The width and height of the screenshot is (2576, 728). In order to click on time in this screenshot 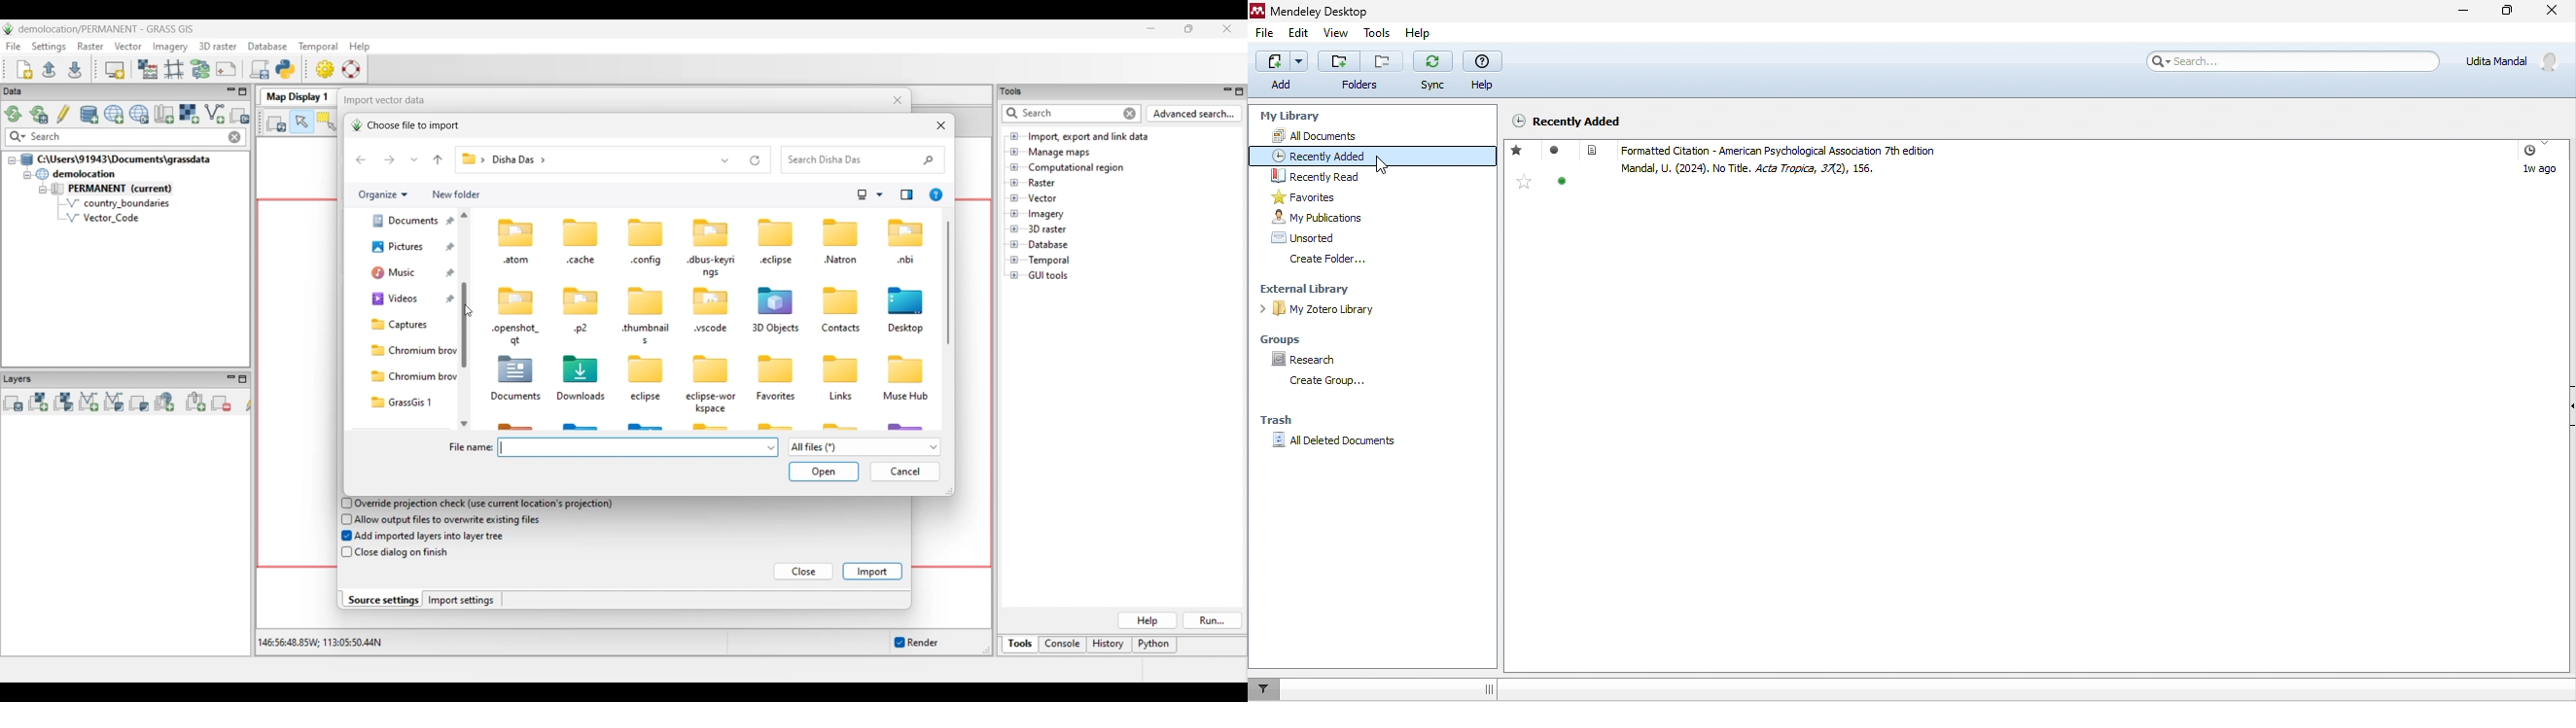, I will do `click(2526, 153)`.